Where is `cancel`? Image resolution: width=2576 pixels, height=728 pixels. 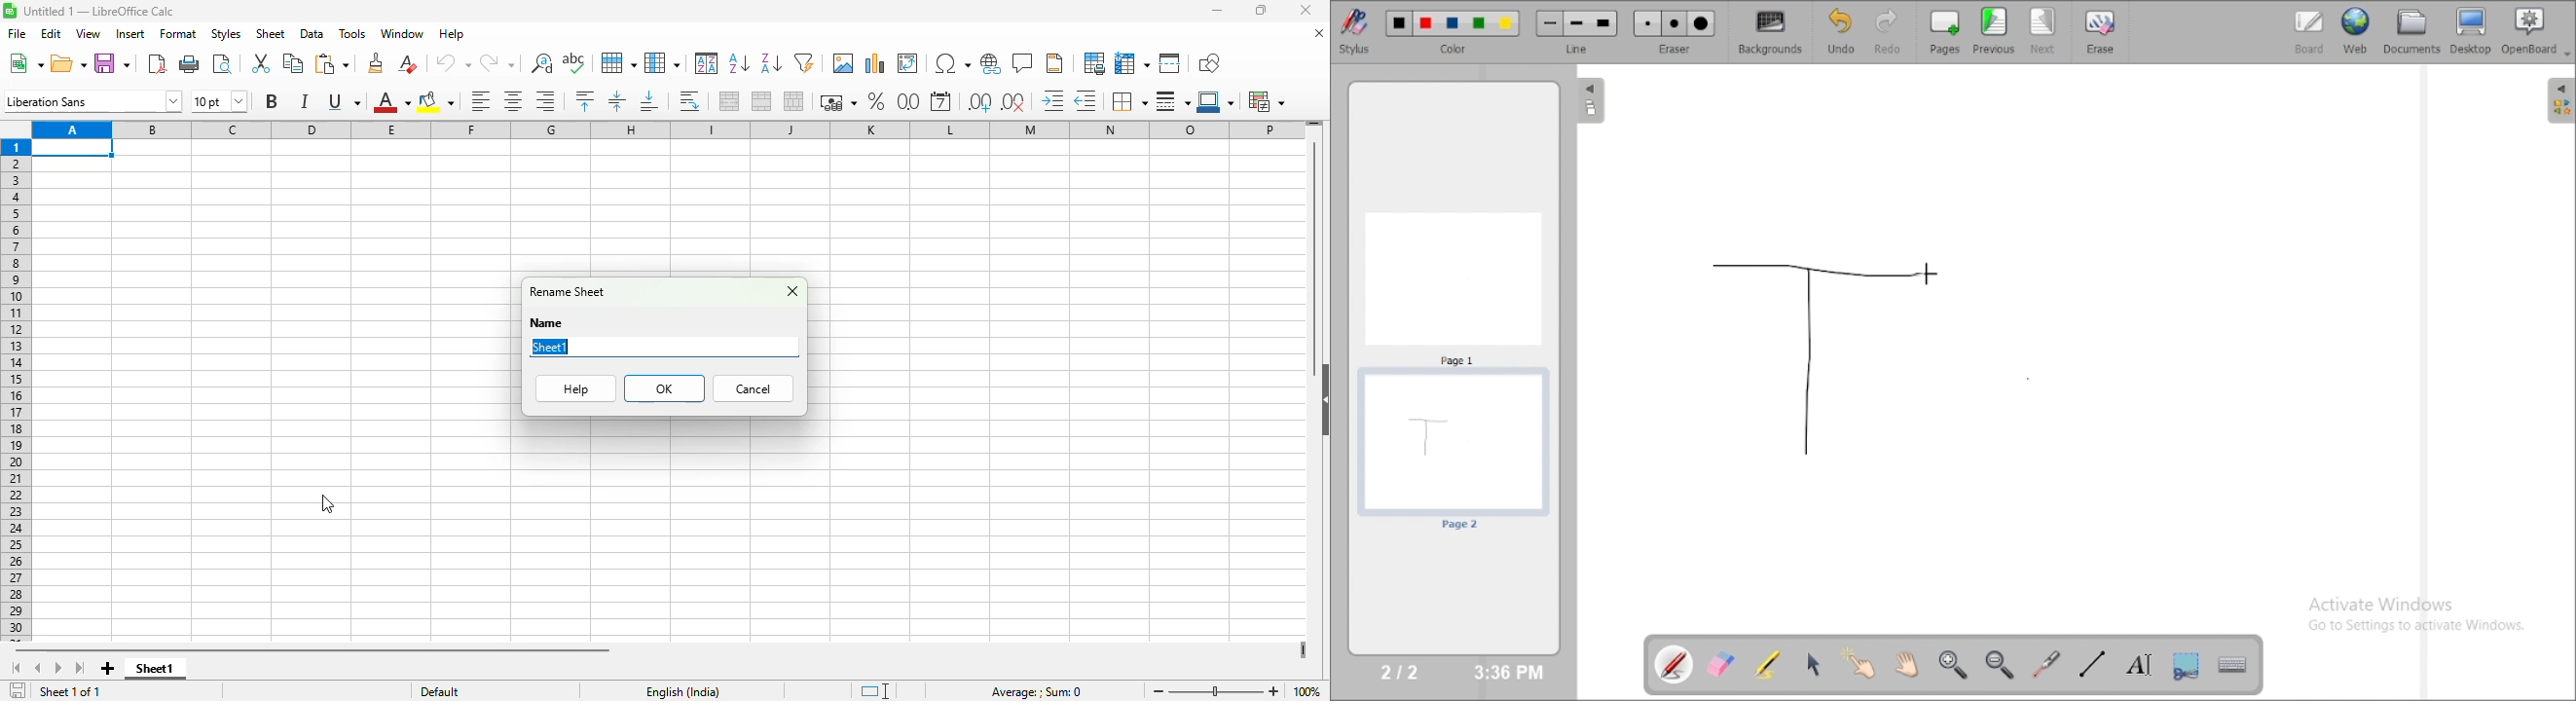 cancel is located at coordinates (754, 388).